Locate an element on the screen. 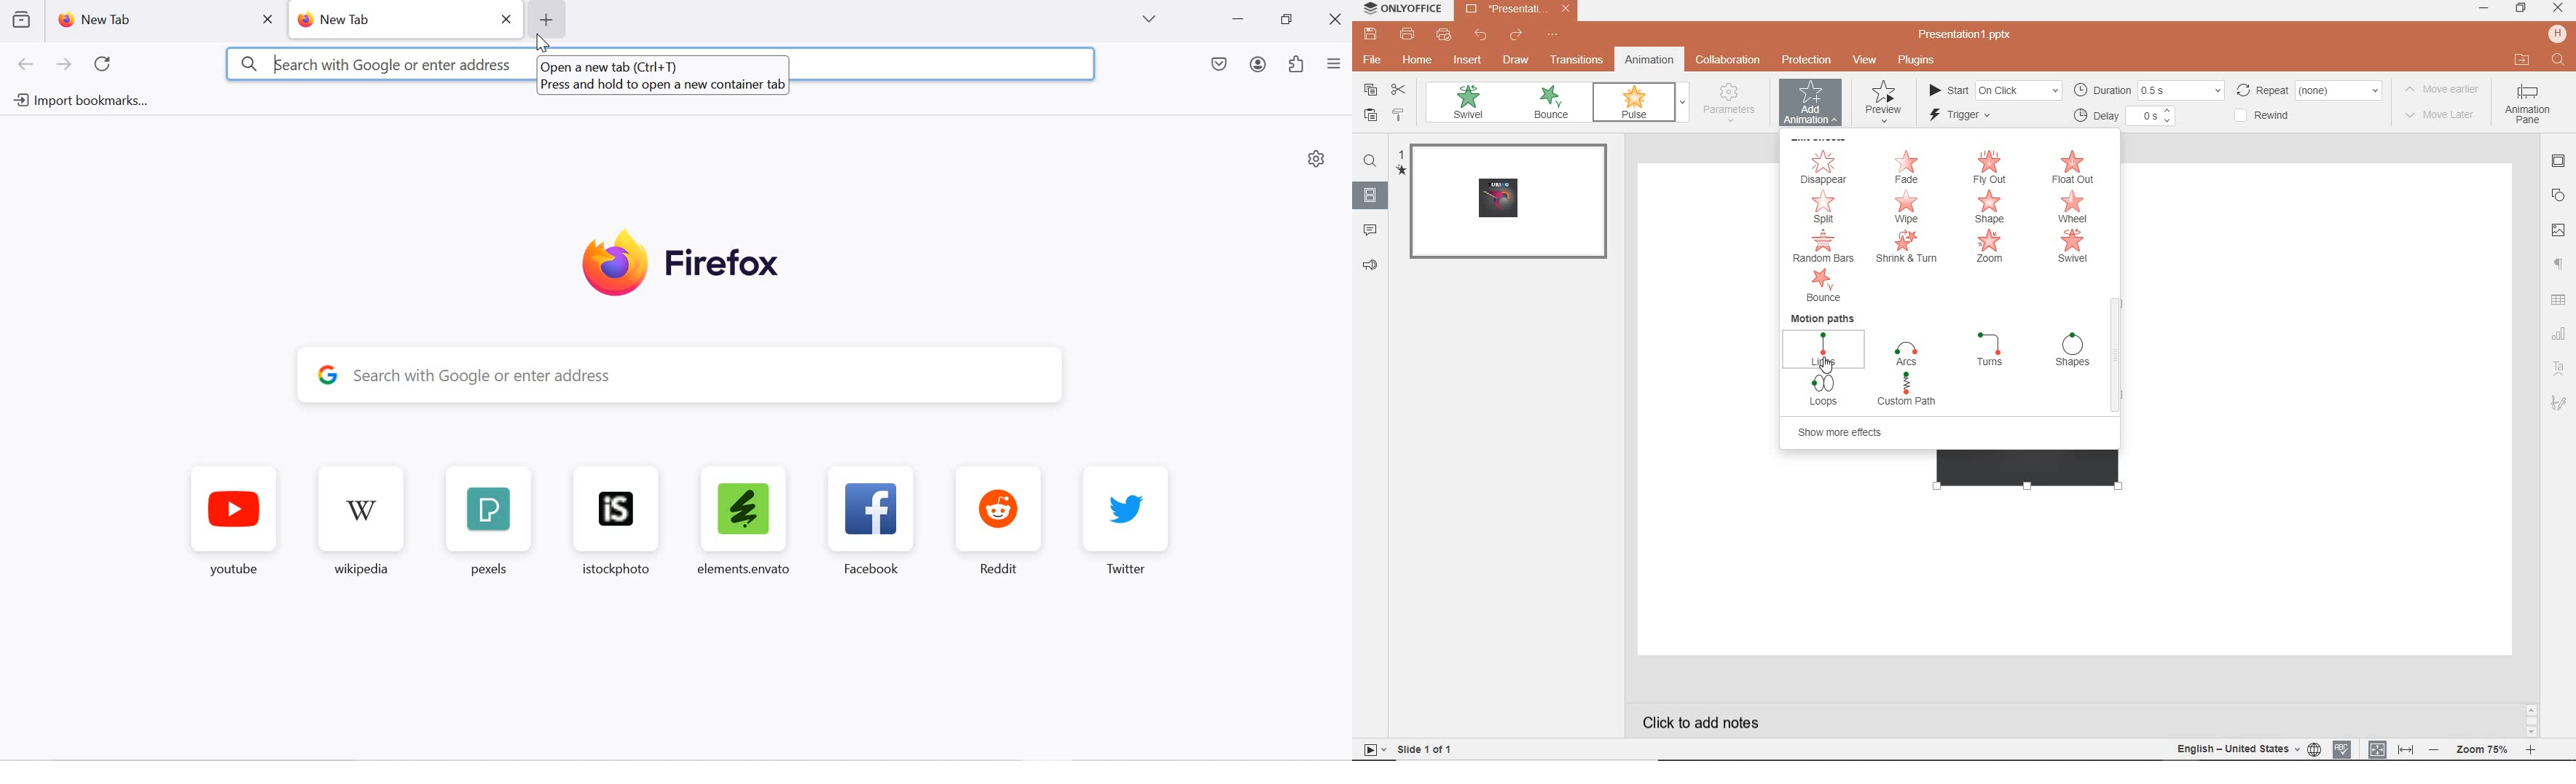 This screenshot has height=784, width=2576. cursor is located at coordinates (544, 43).